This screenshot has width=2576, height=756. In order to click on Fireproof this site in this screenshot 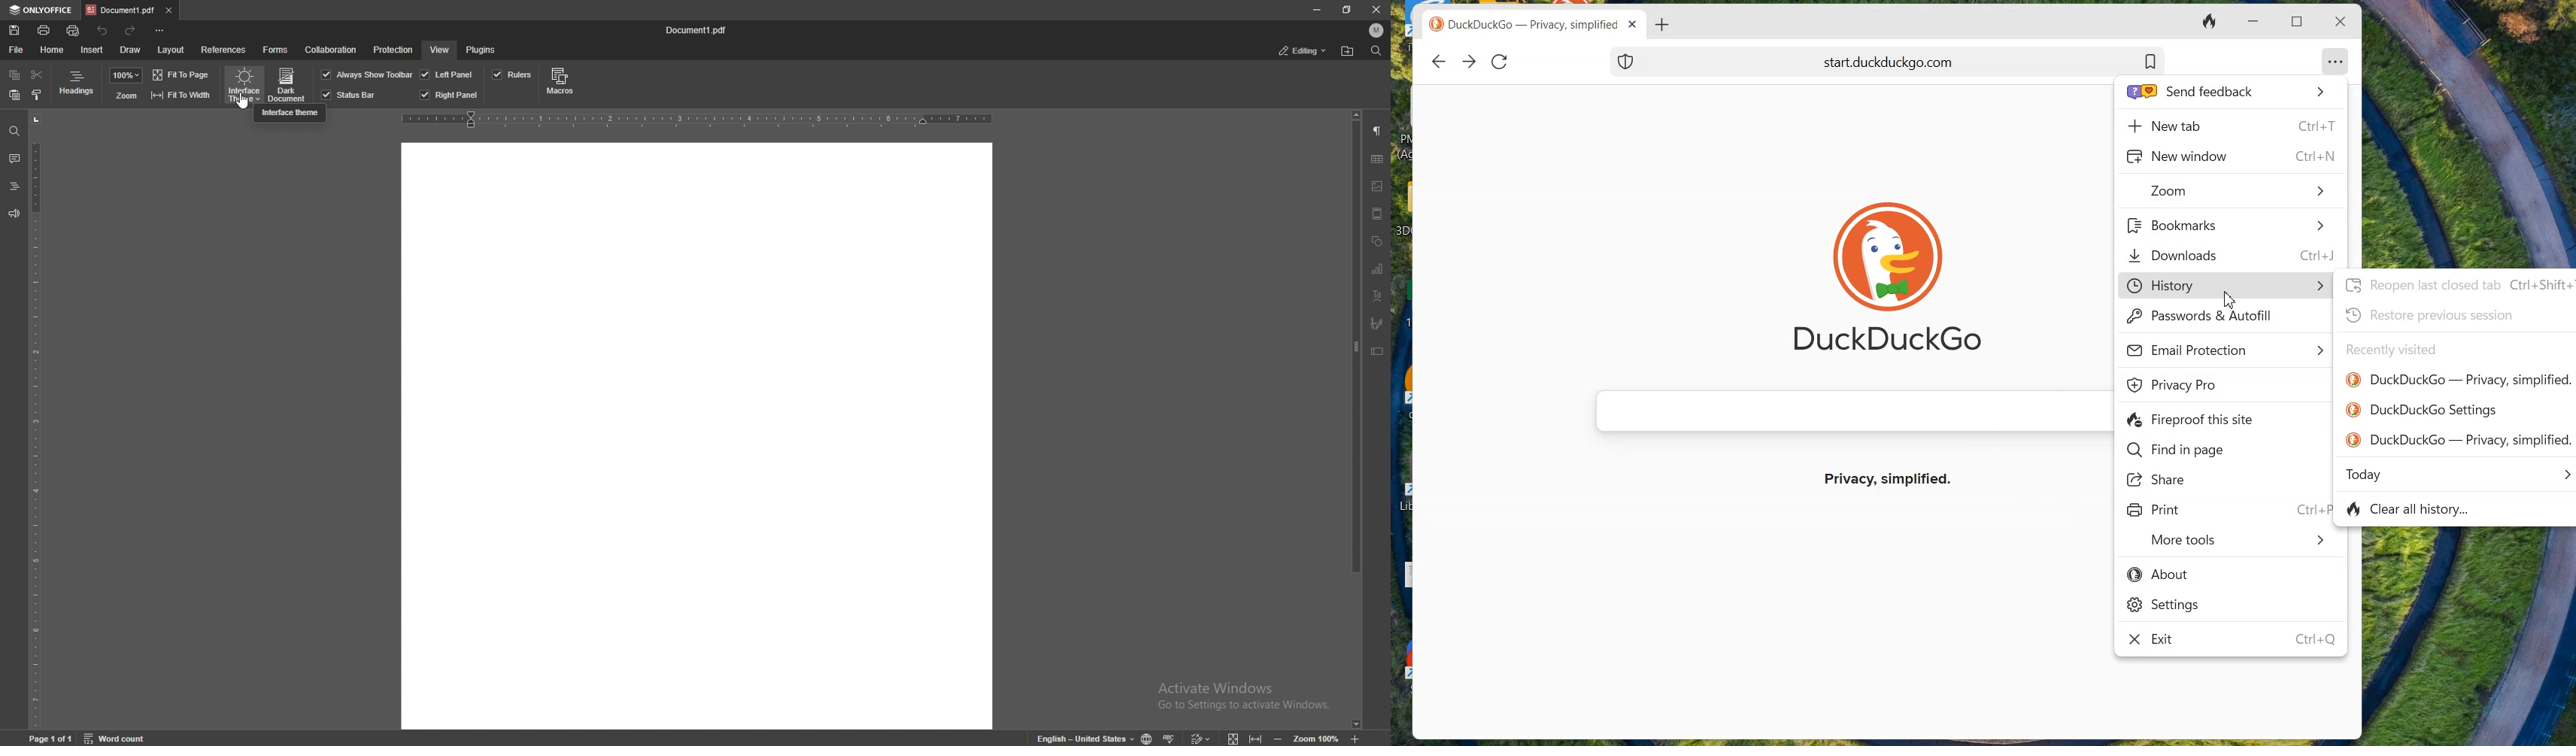, I will do `click(2193, 420)`.